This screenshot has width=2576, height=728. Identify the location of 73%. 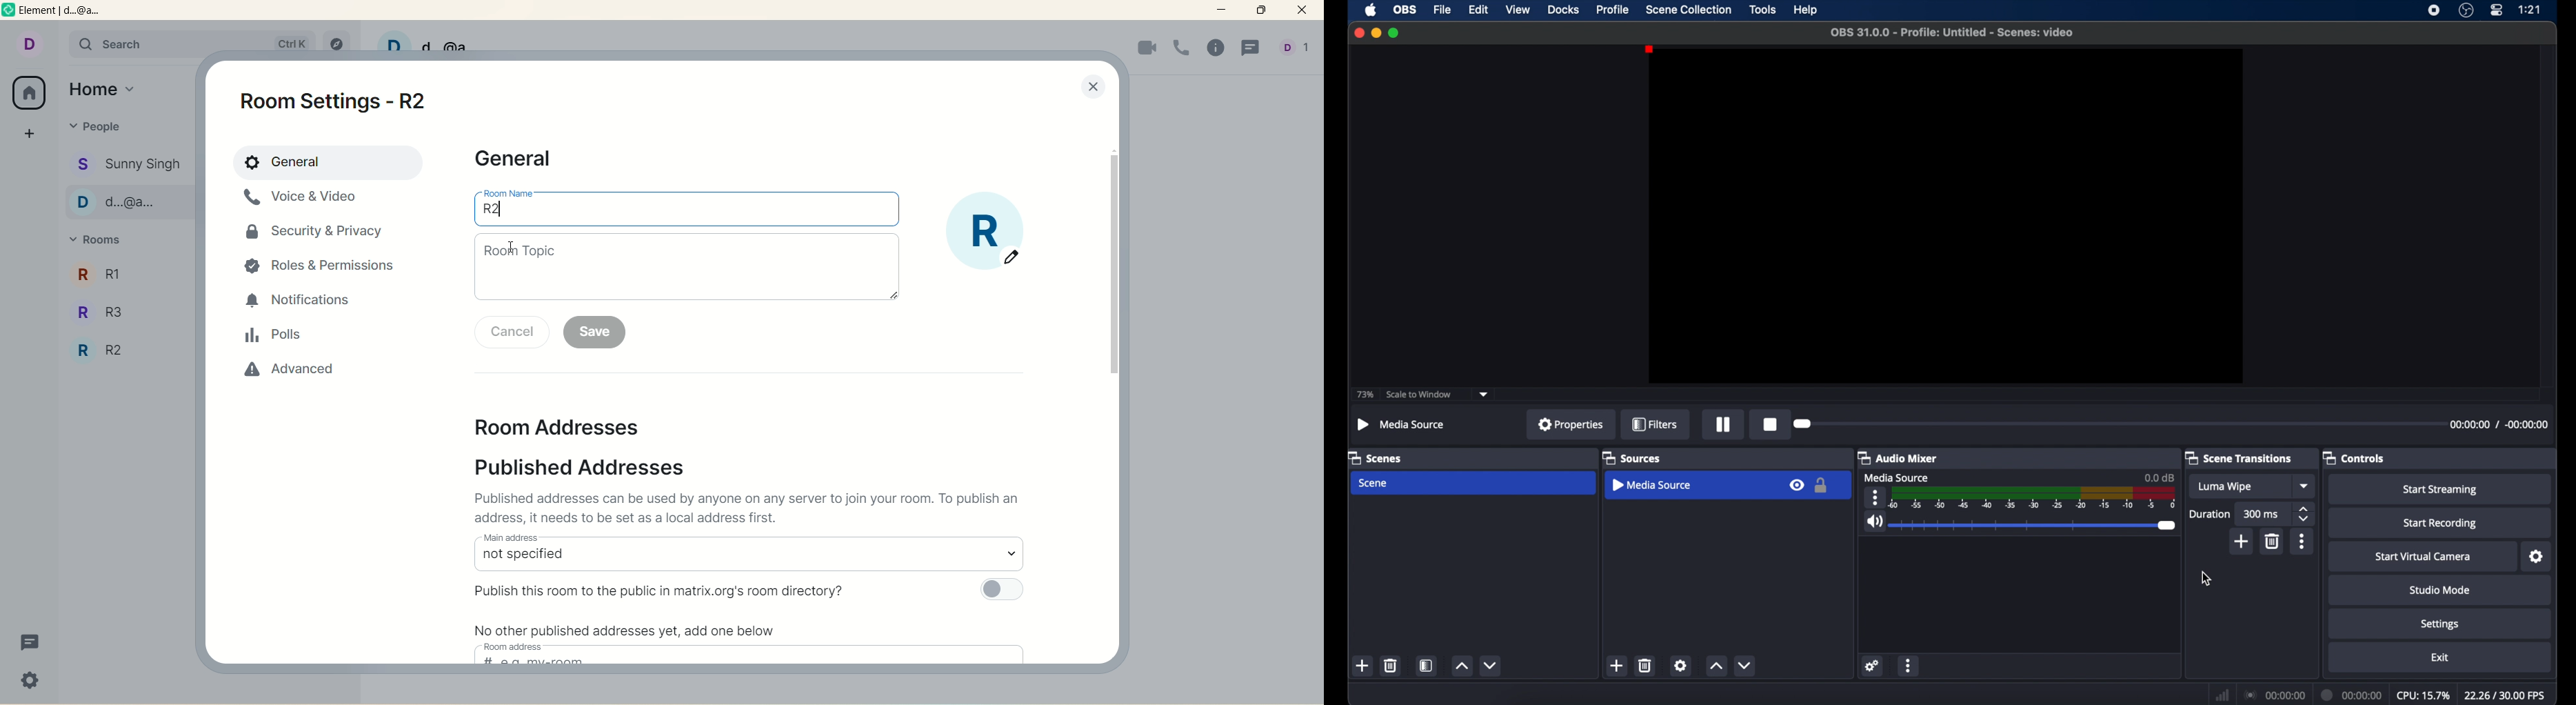
(1364, 394).